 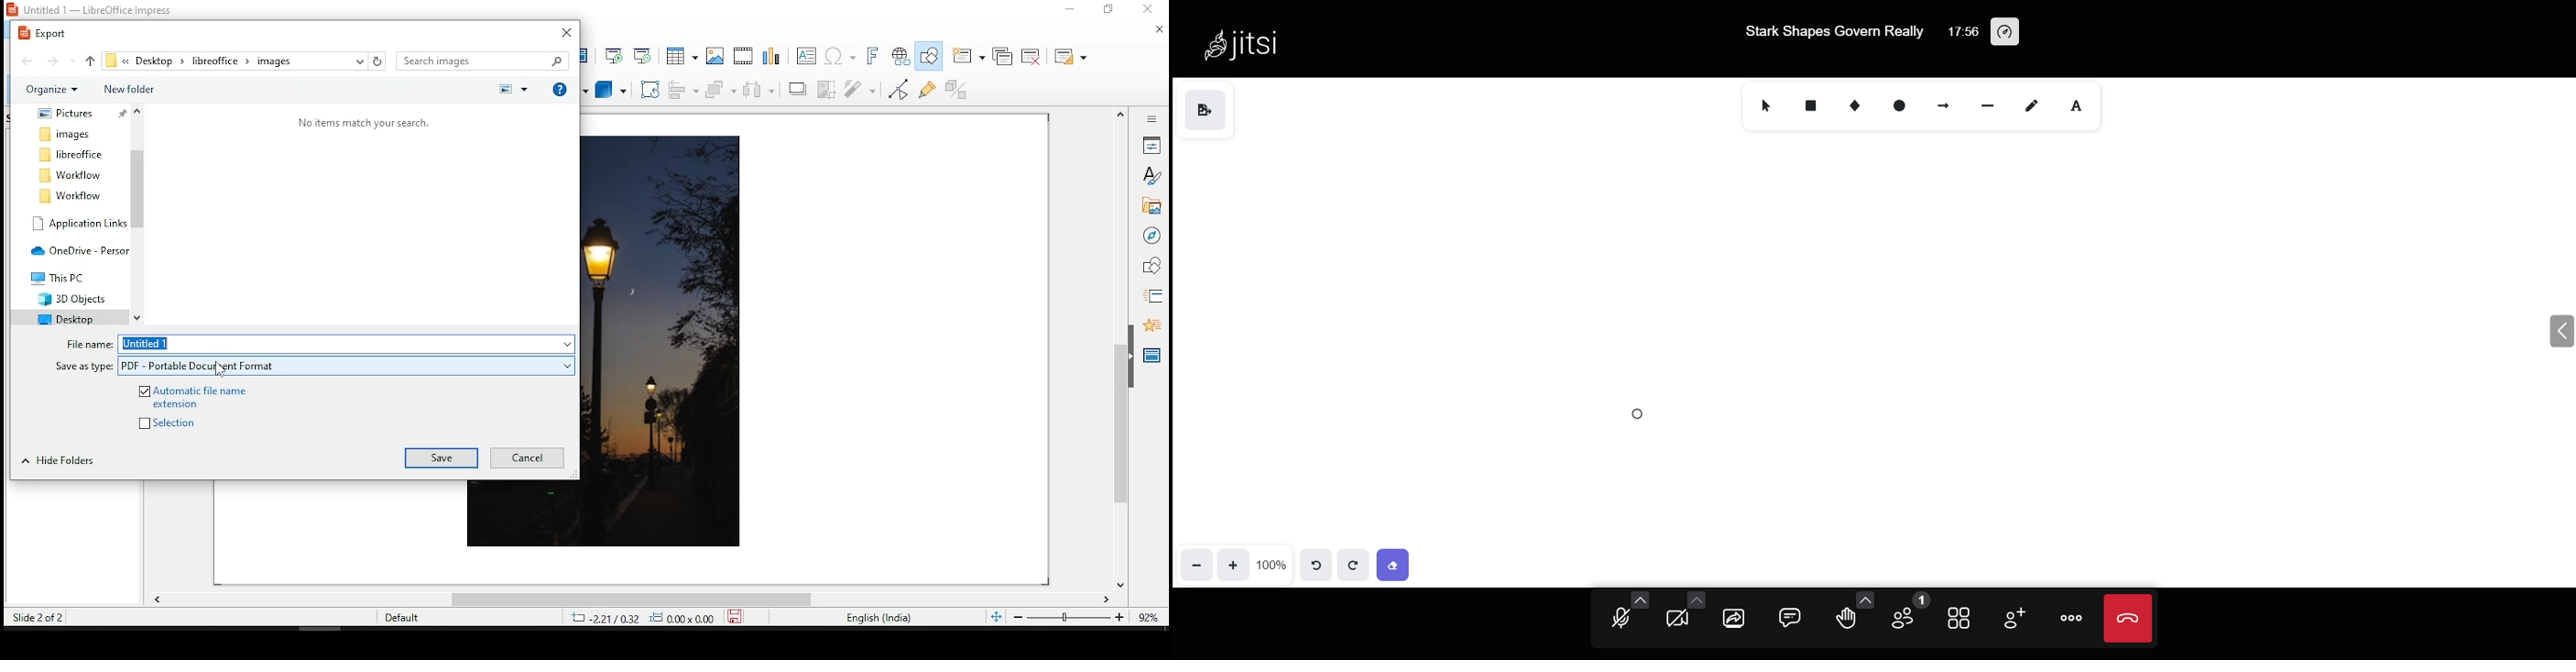 I want to click on master slides, so click(x=1153, y=355).